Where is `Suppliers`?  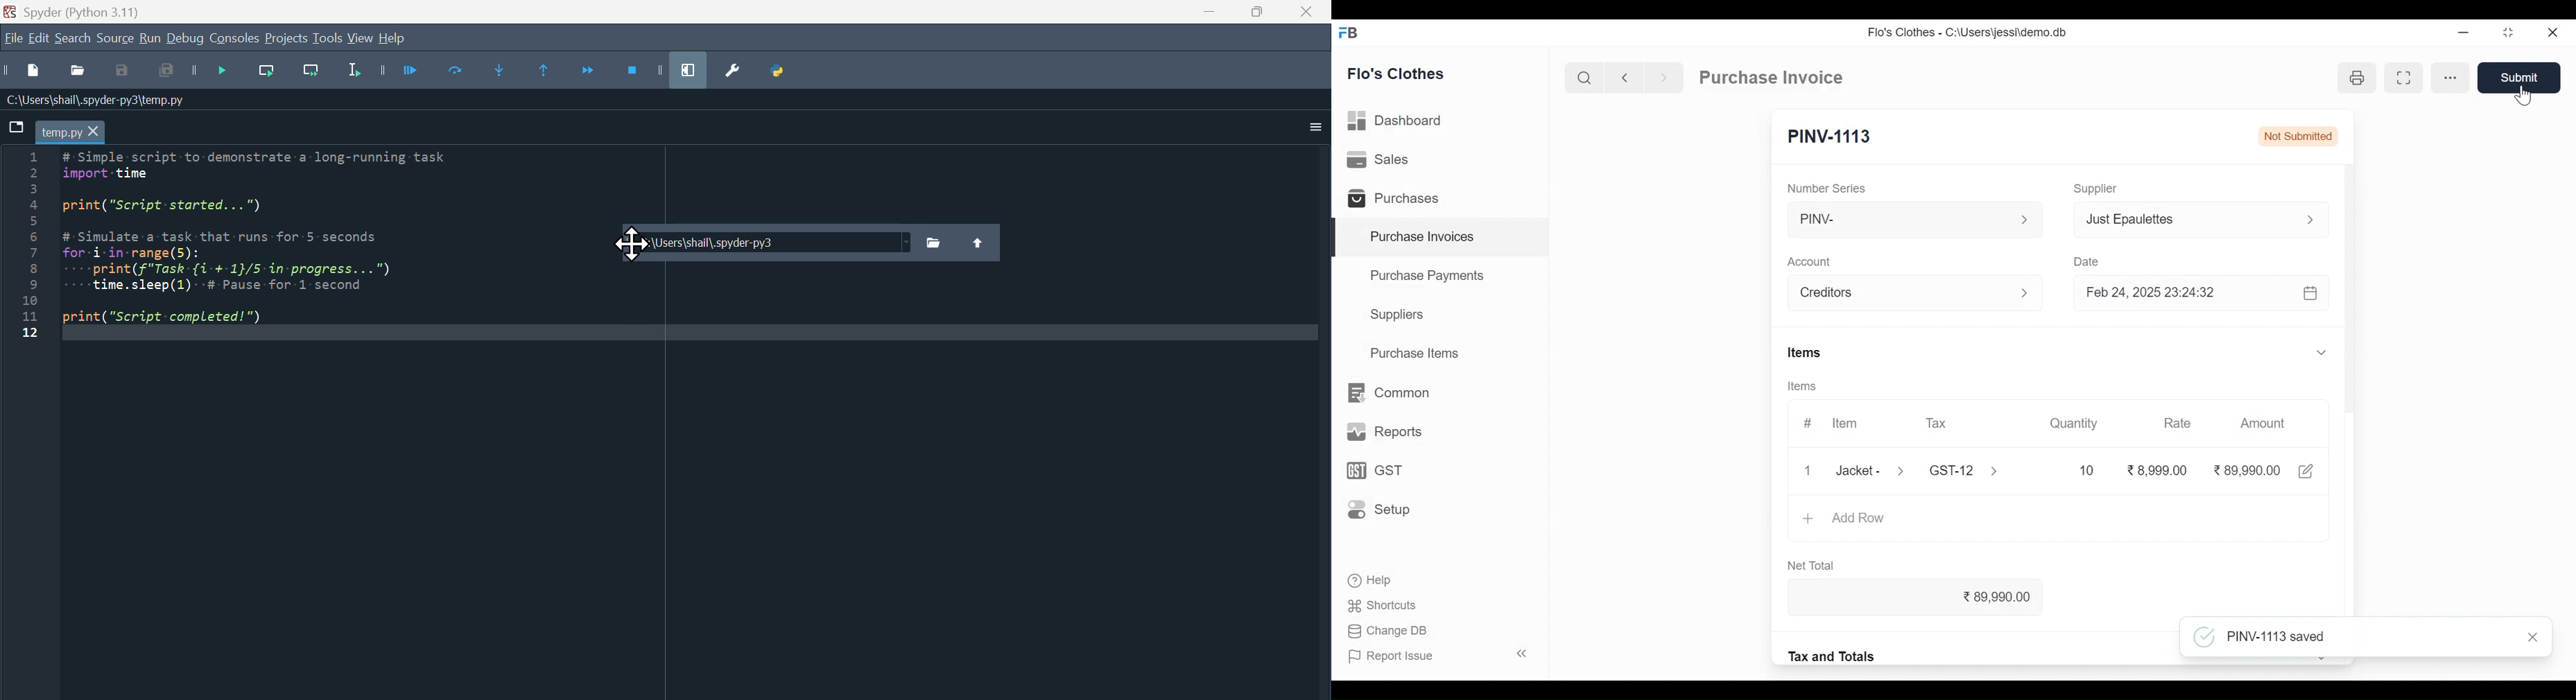 Suppliers is located at coordinates (1399, 316).